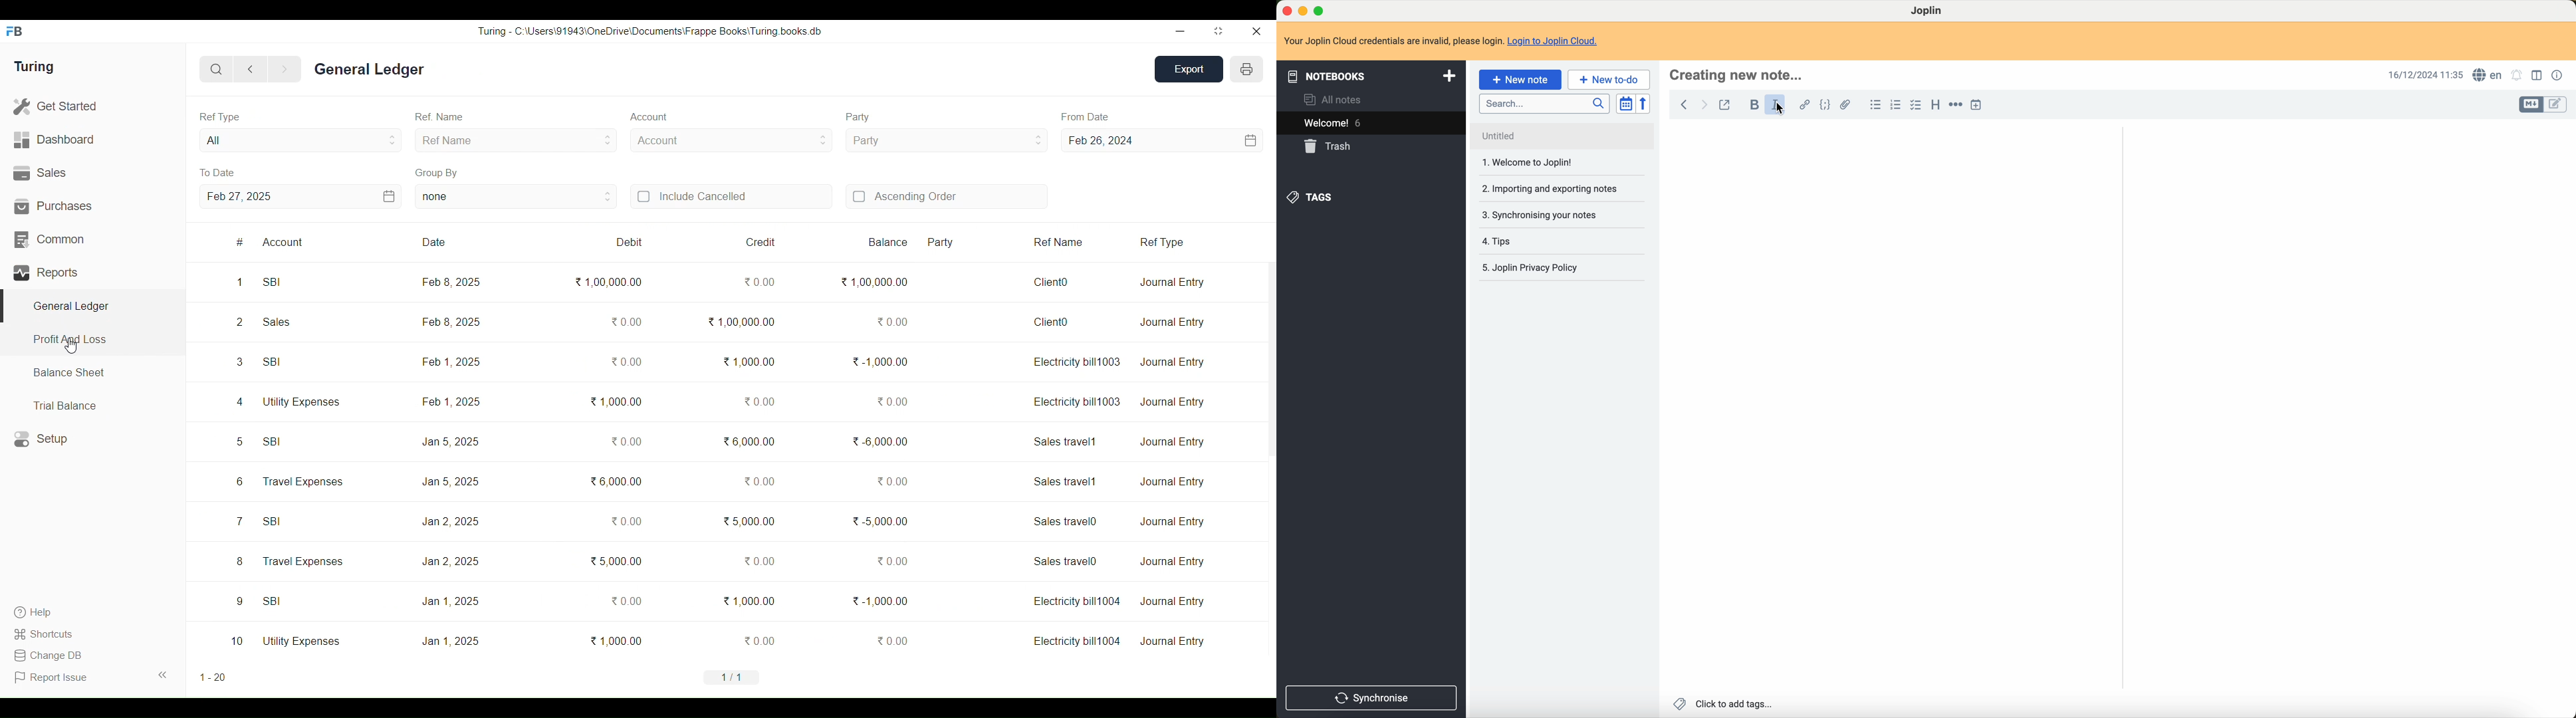 The width and height of the screenshot is (2576, 728). What do you see at coordinates (239, 196) in the screenshot?
I see `Feb 27, 2025` at bounding box center [239, 196].